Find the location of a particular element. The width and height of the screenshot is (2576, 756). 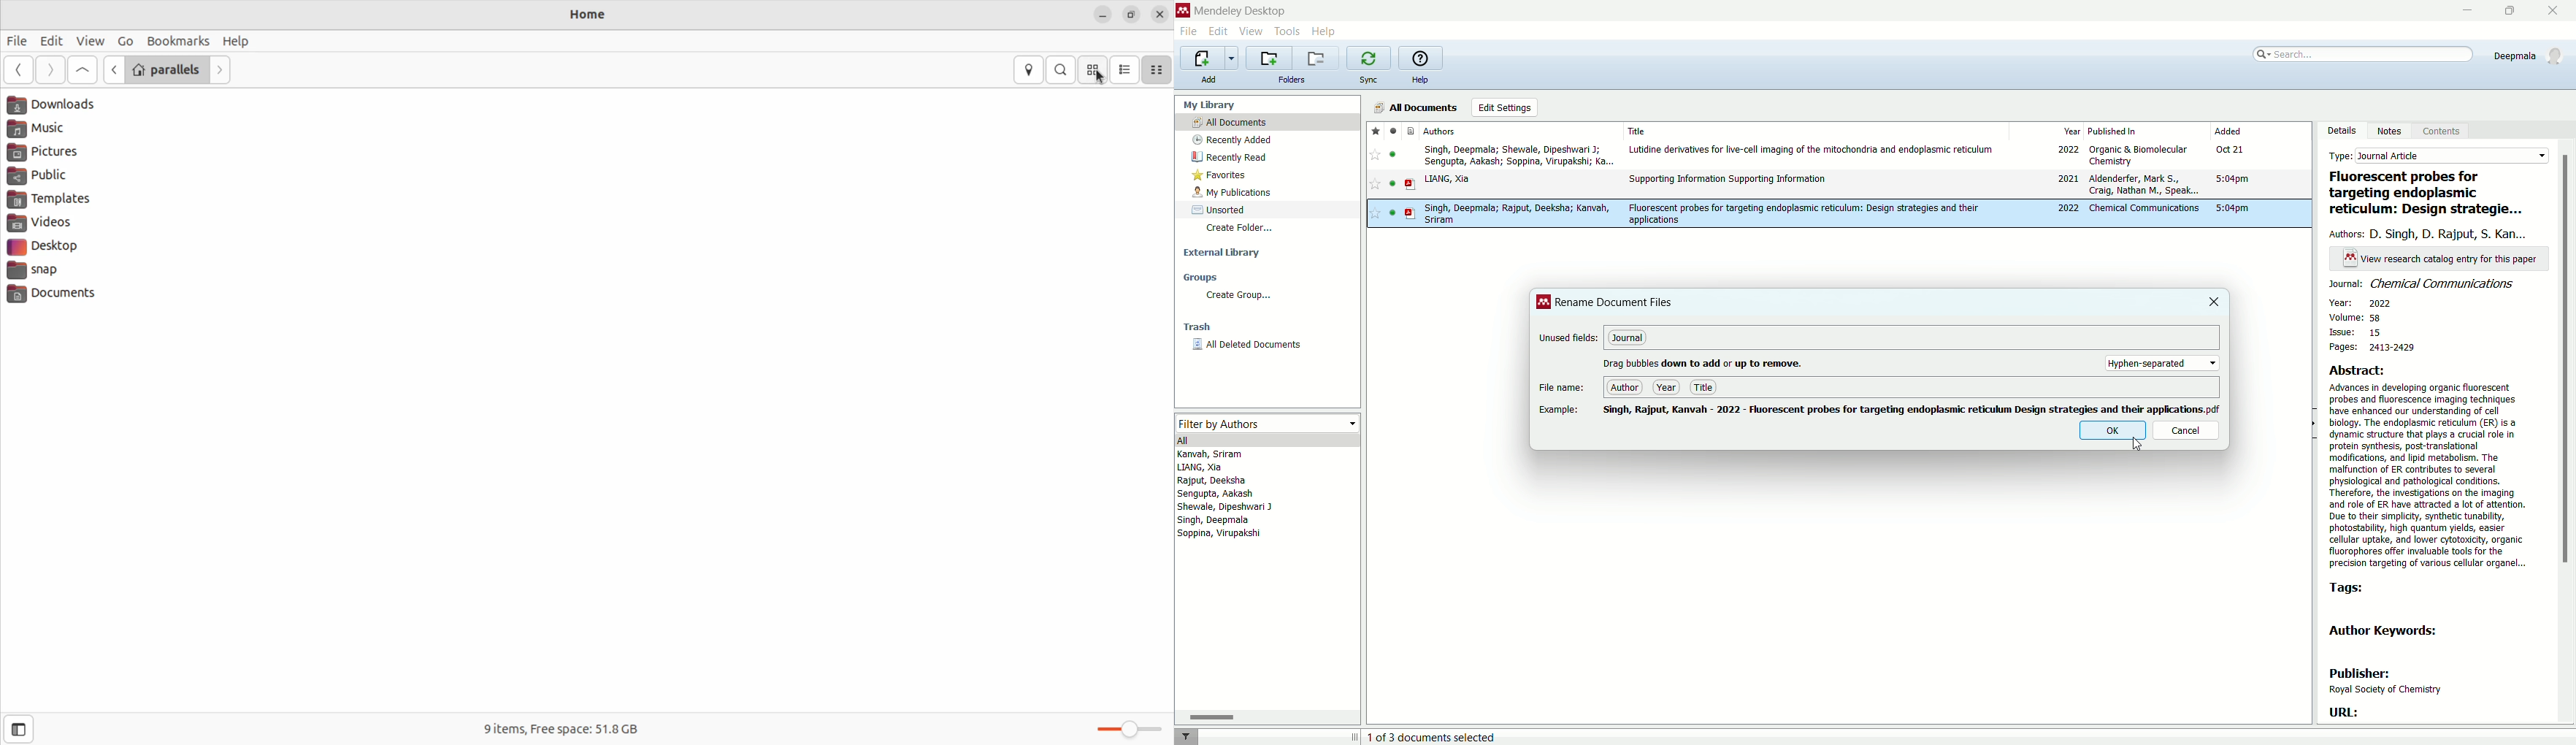

year is located at coordinates (2047, 130).